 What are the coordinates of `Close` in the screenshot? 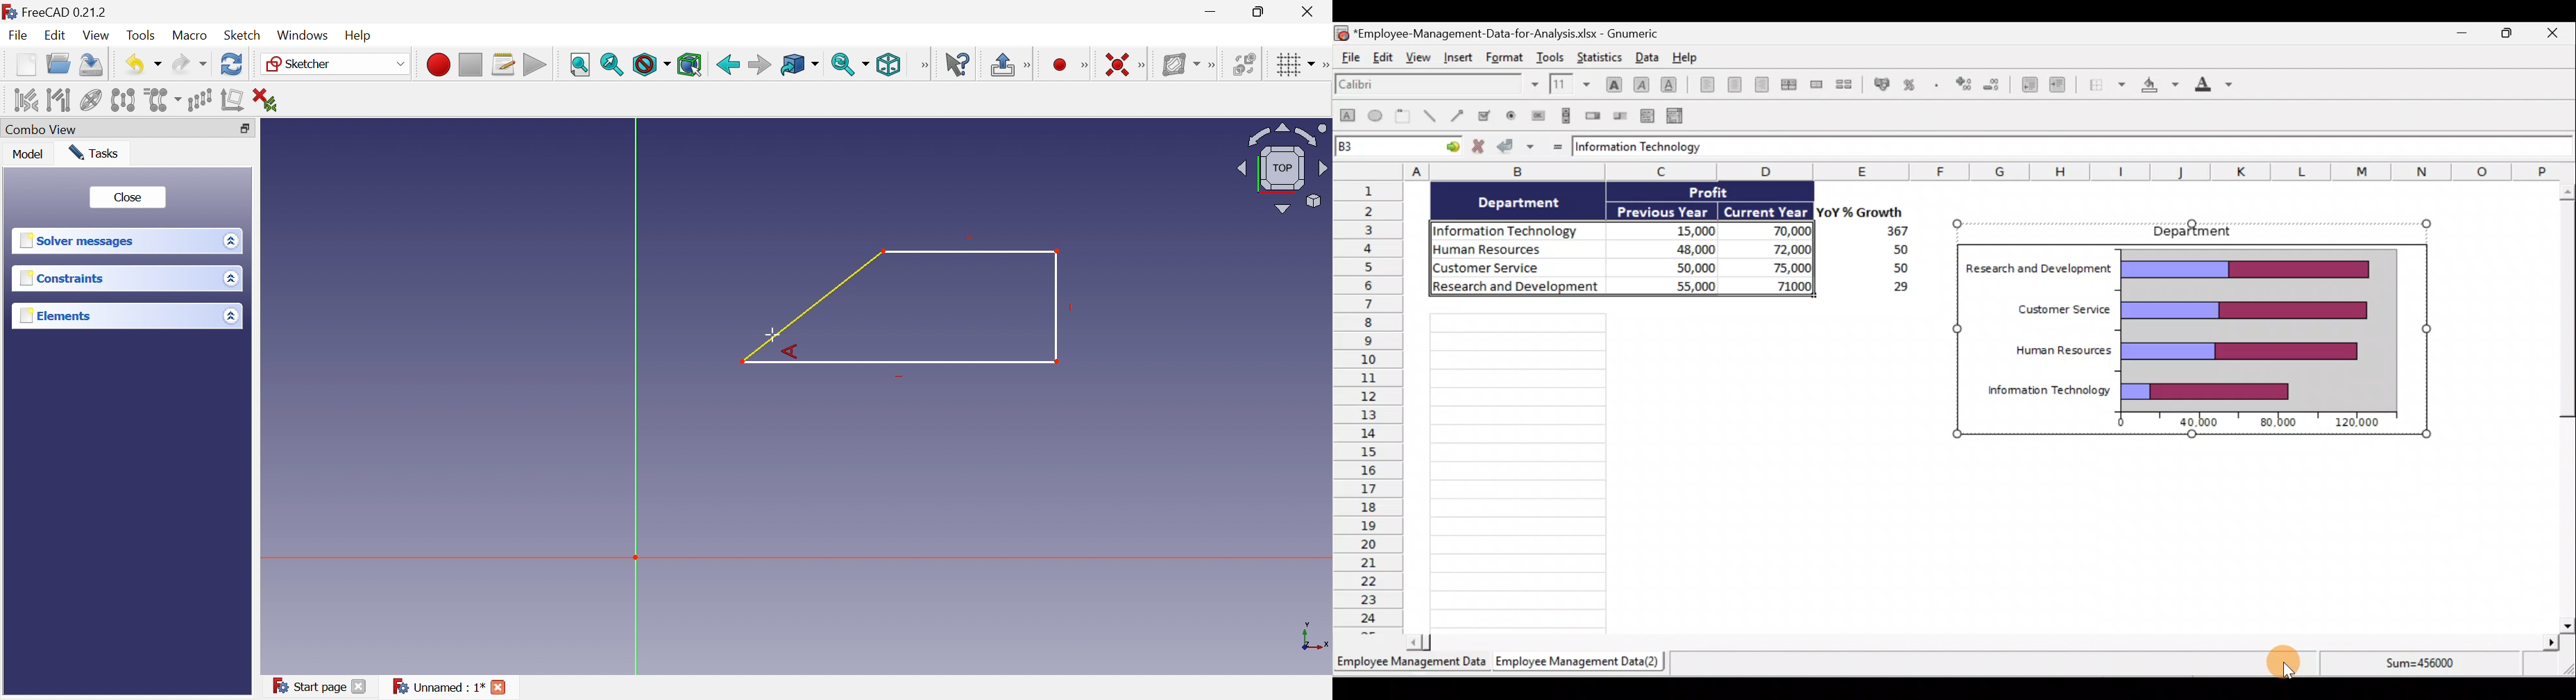 It's located at (1310, 12).